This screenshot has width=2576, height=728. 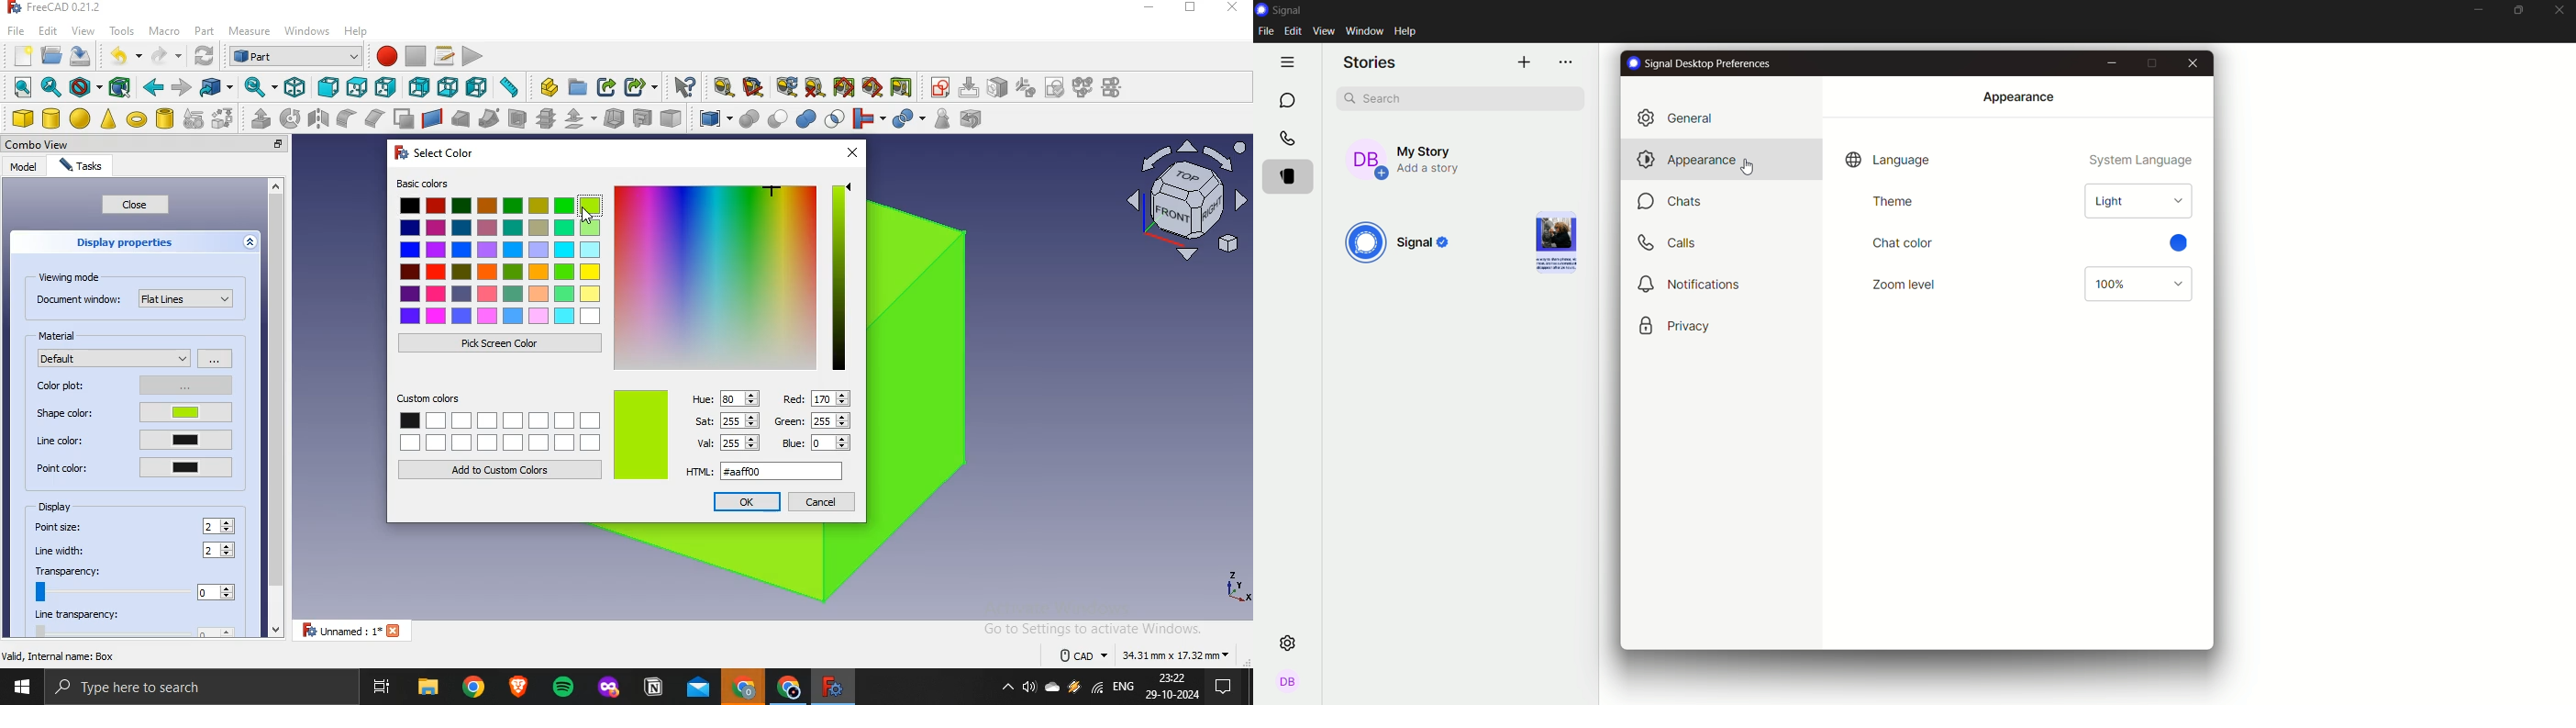 What do you see at coordinates (501, 469) in the screenshot?
I see `add to custom colors` at bounding box center [501, 469].